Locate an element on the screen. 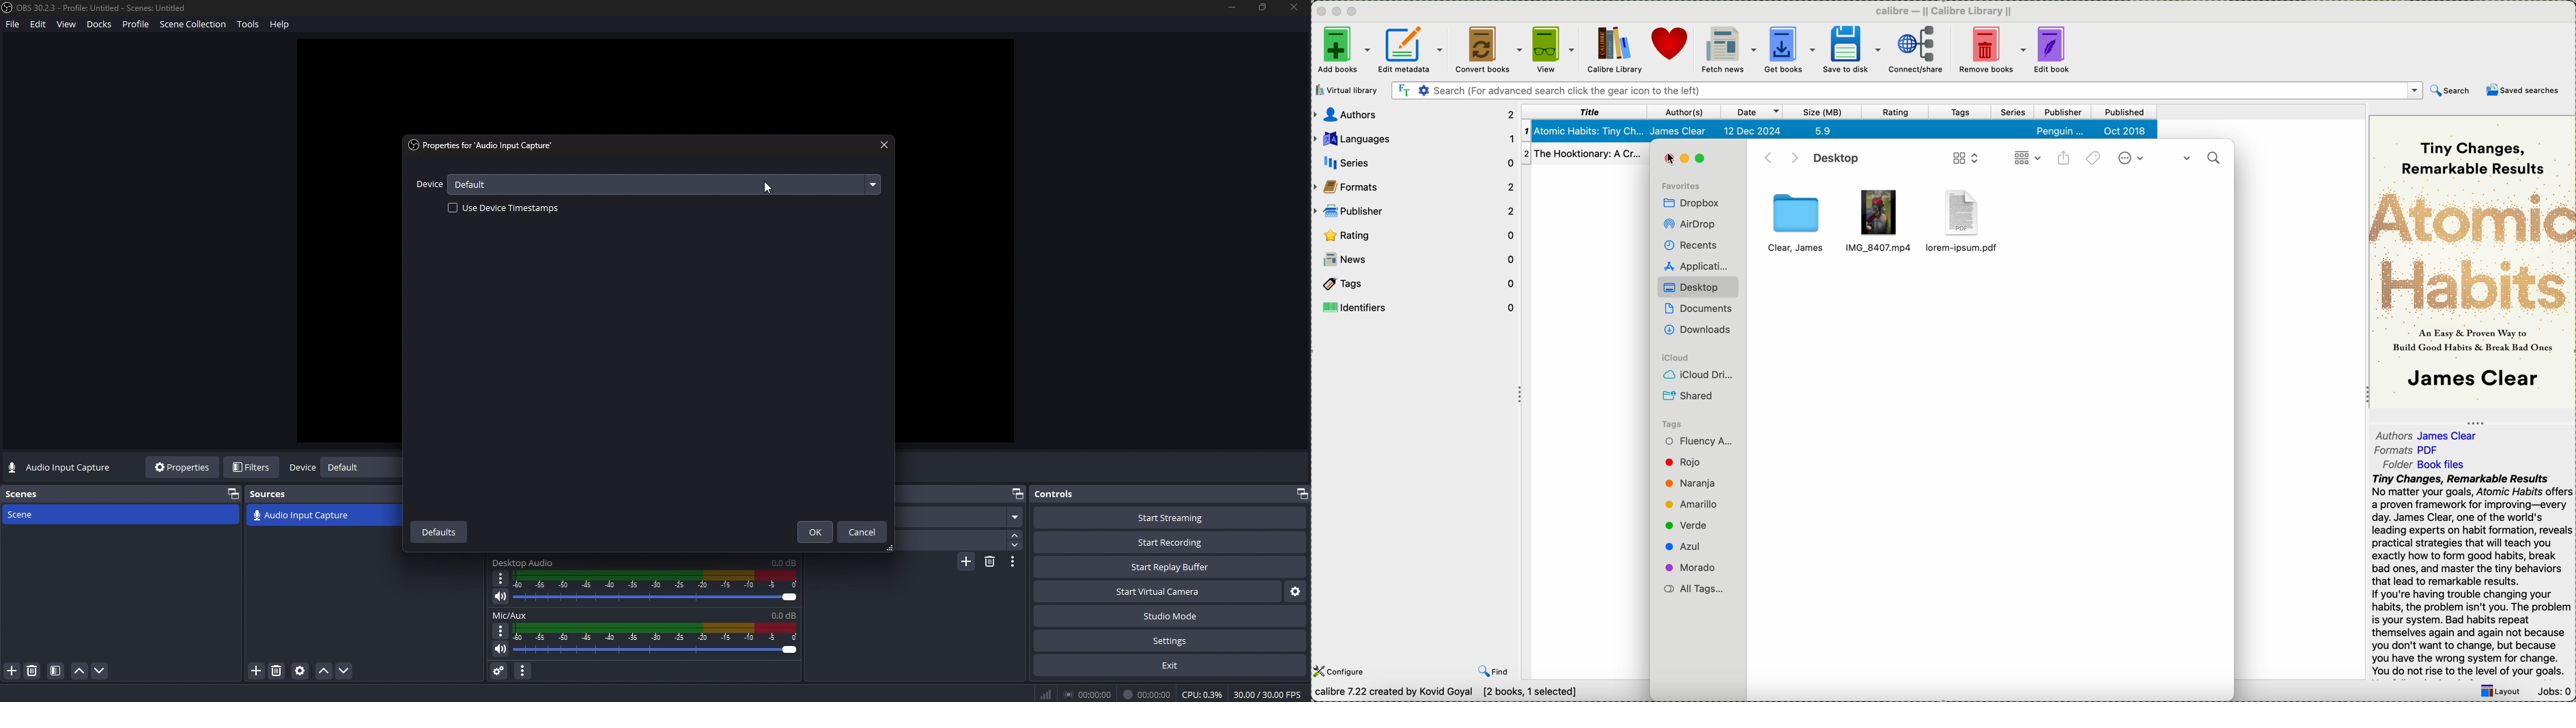  no source selected is located at coordinates (61, 468).